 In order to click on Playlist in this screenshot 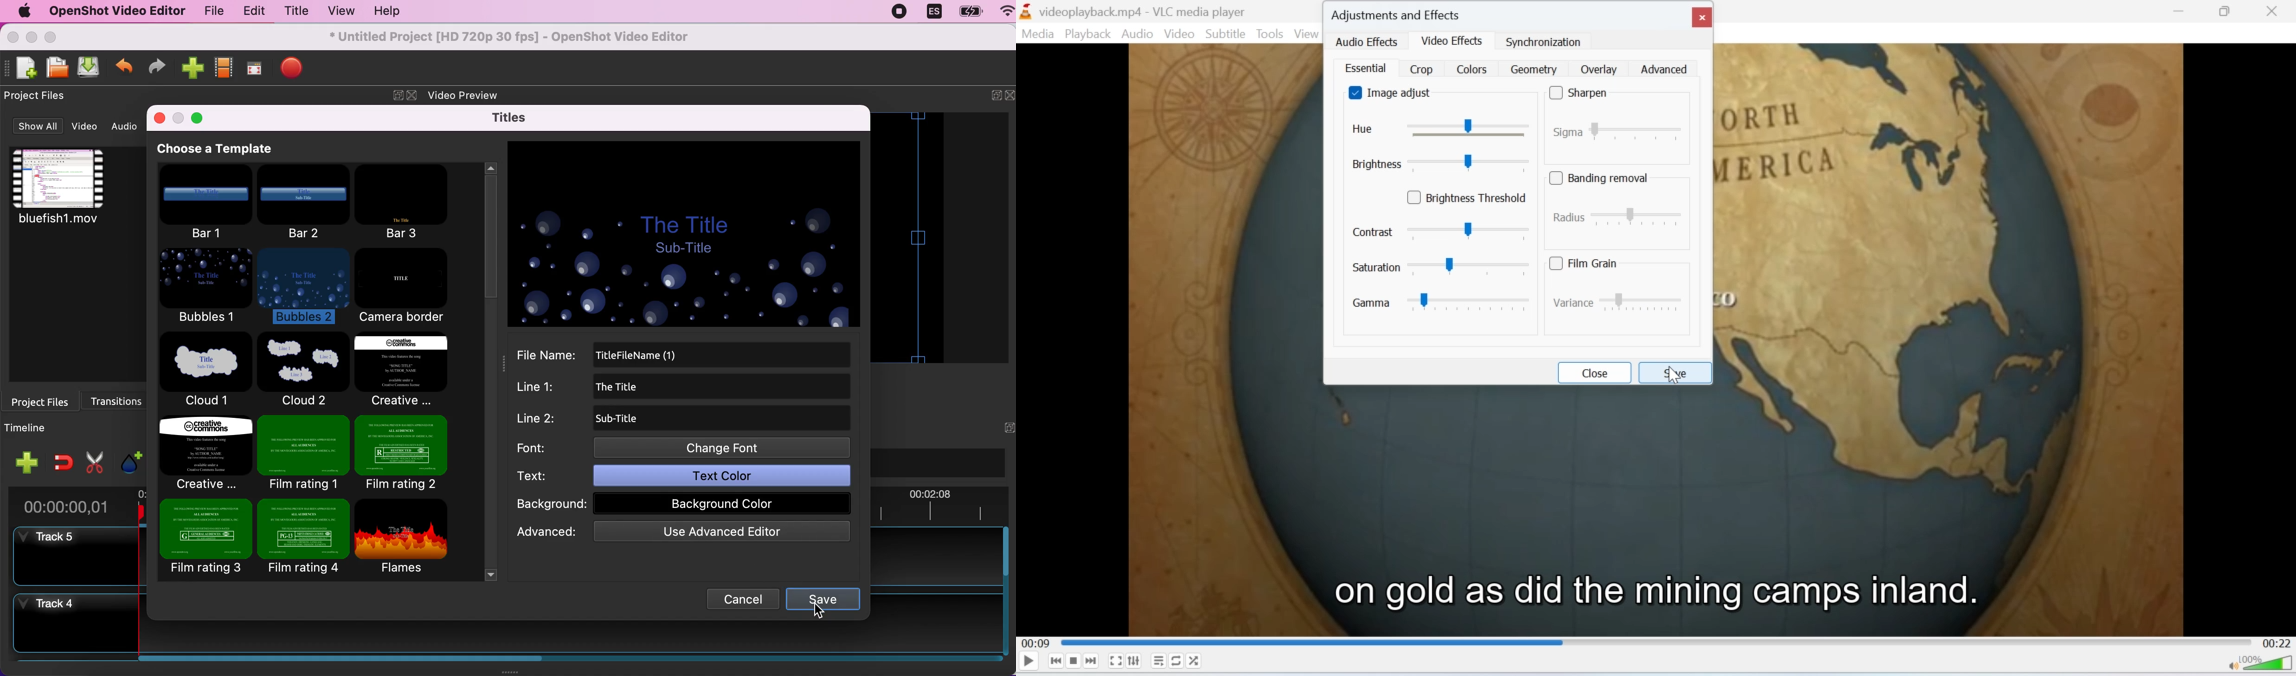, I will do `click(1158, 660)`.